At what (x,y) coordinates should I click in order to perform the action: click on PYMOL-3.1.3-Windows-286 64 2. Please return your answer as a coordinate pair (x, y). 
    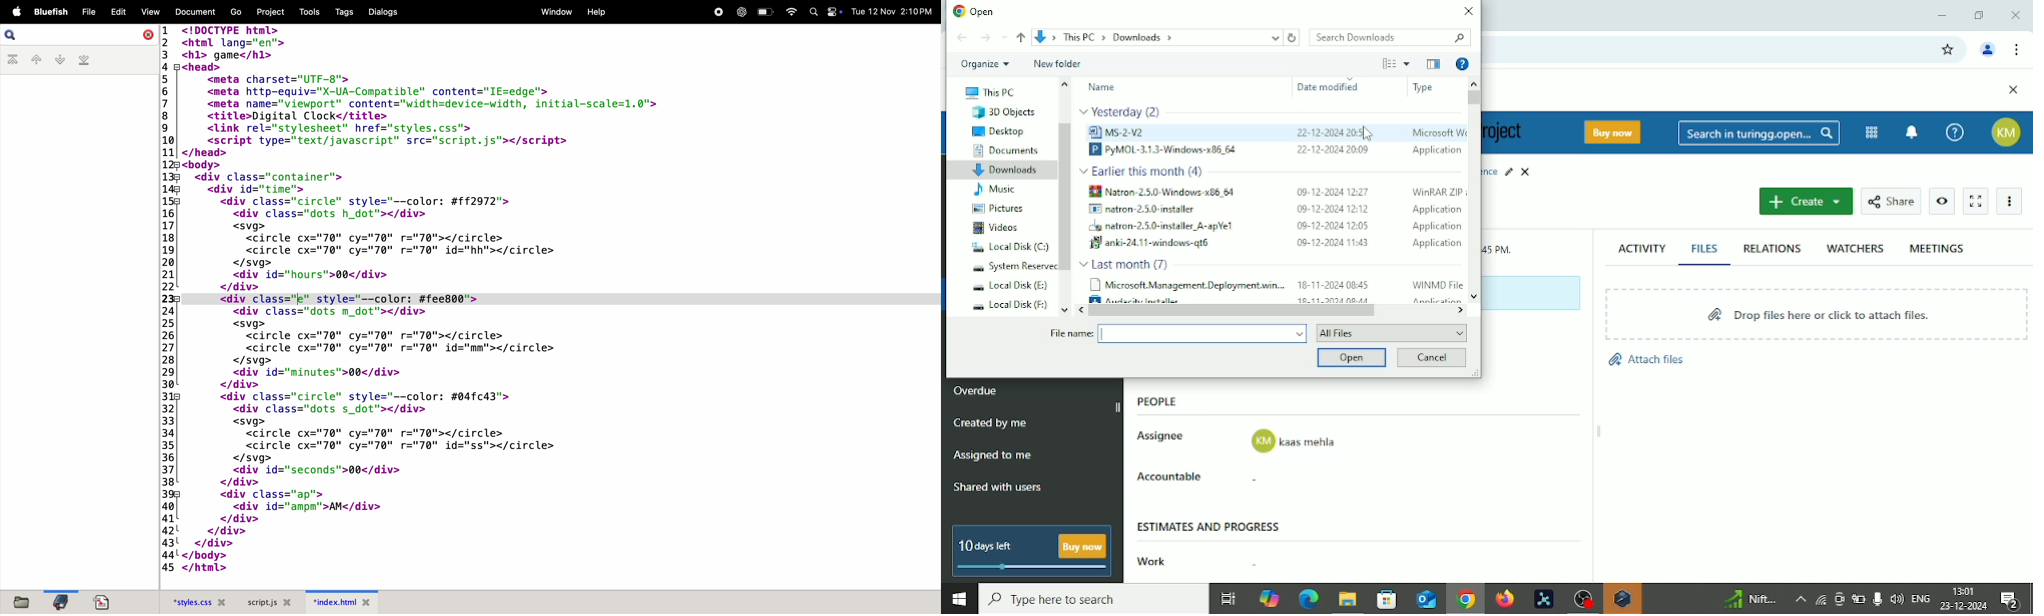
    Looking at the image, I should click on (1166, 150).